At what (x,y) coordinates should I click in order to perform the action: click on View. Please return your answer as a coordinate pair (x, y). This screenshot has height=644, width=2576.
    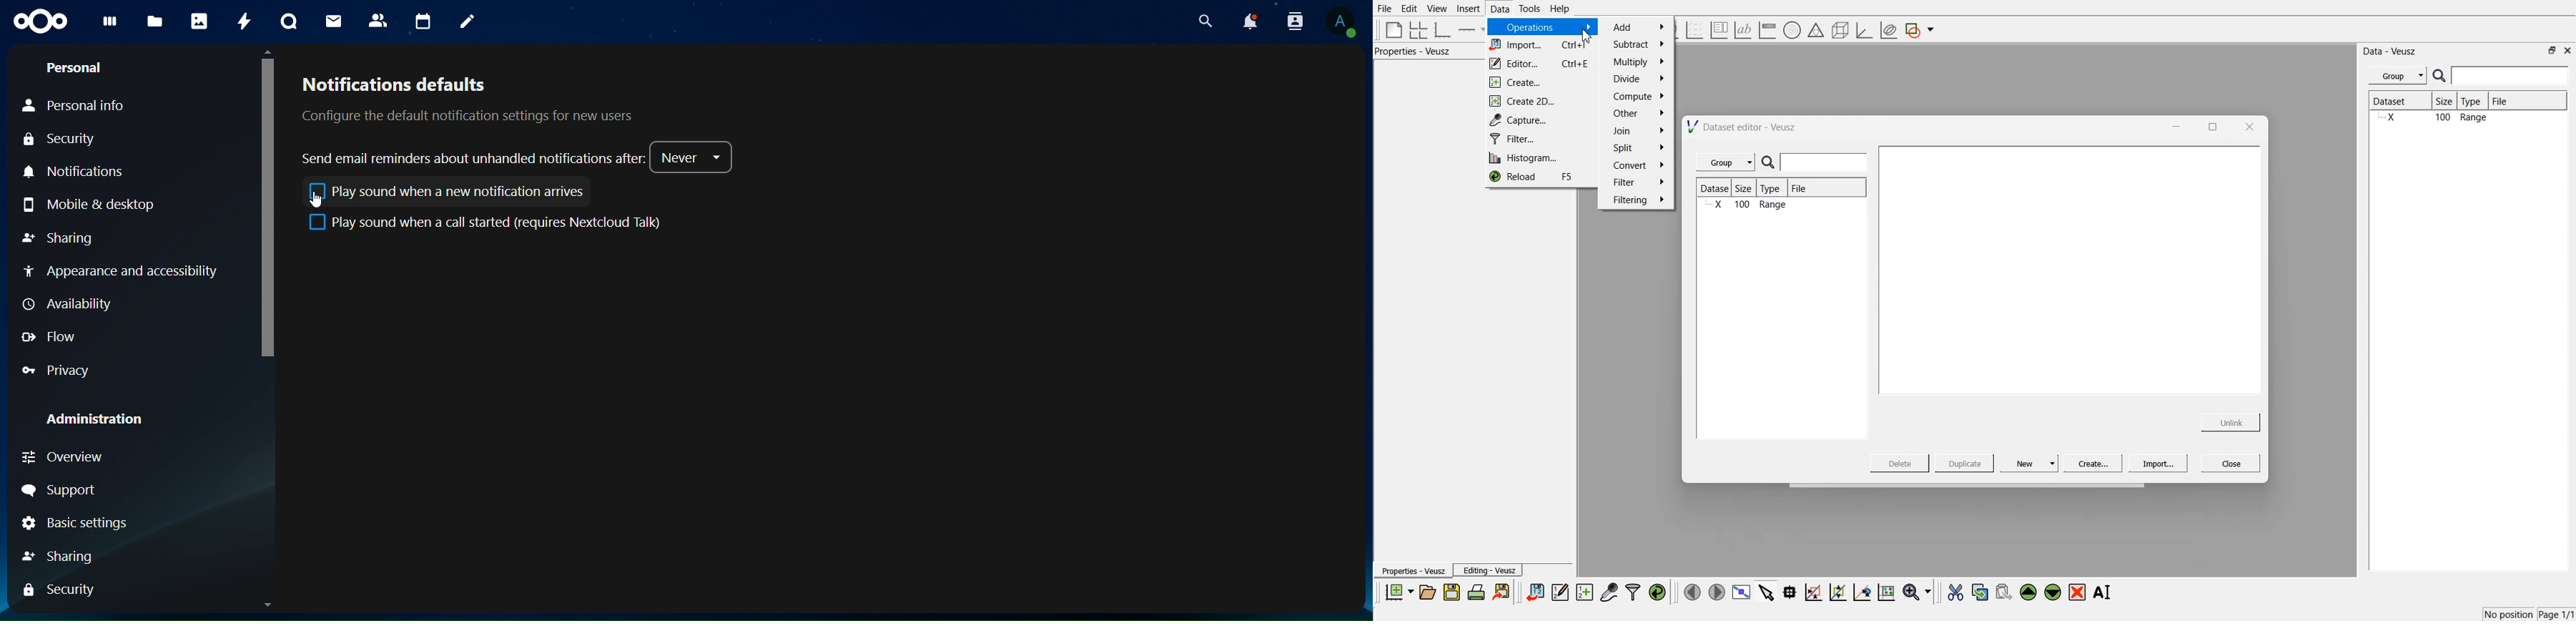
    Looking at the image, I should click on (1436, 9).